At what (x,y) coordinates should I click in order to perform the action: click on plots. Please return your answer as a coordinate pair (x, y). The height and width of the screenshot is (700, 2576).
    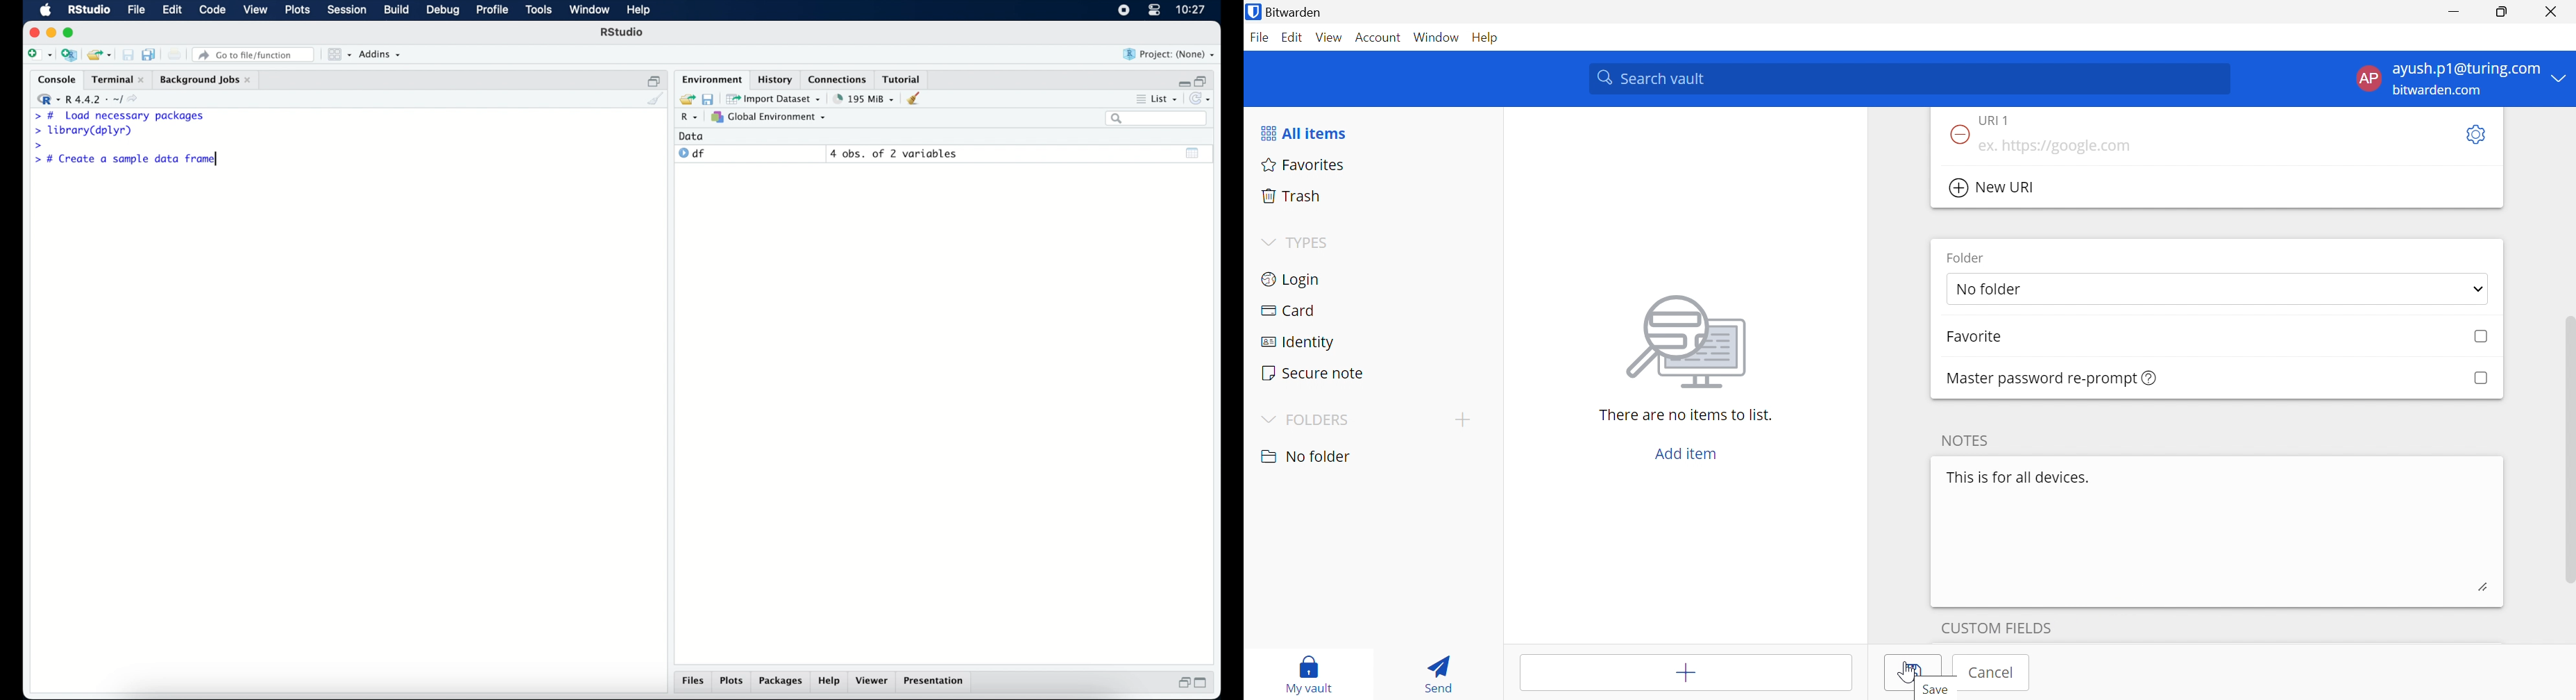
    Looking at the image, I should click on (299, 11).